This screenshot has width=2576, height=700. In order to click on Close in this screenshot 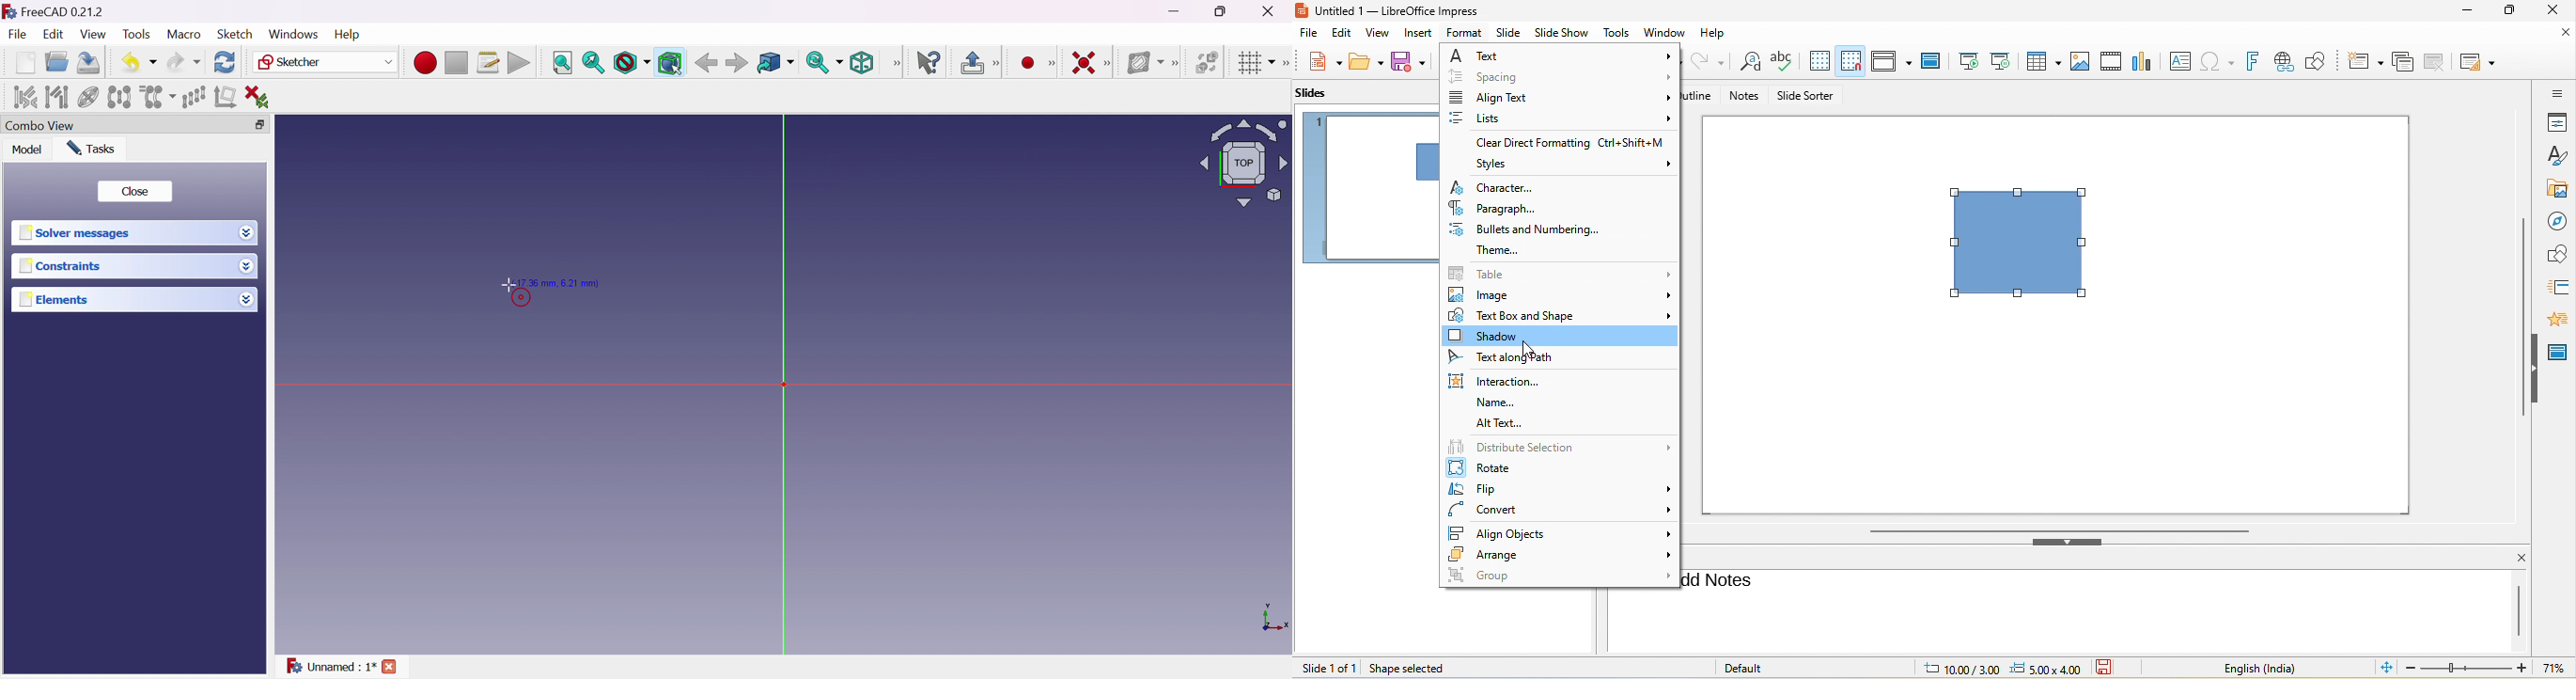, I will do `click(390, 666)`.